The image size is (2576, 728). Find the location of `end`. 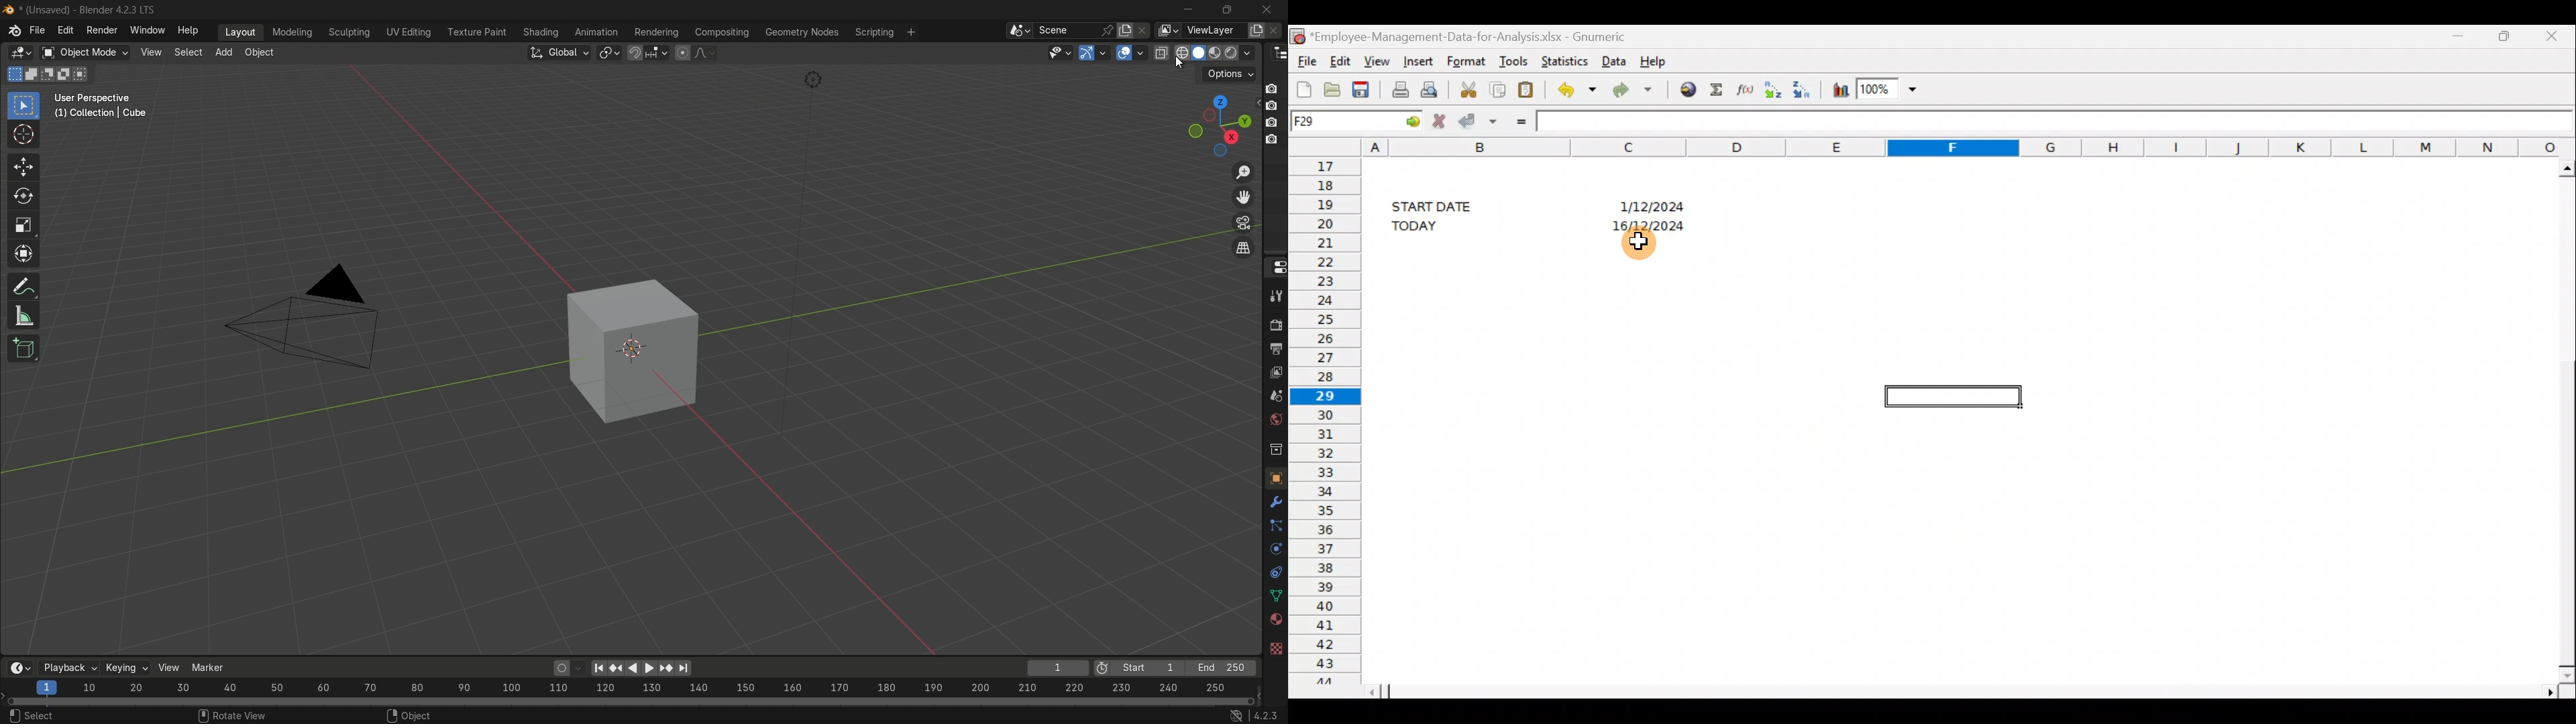

end is located at coordinates (1220, 667).